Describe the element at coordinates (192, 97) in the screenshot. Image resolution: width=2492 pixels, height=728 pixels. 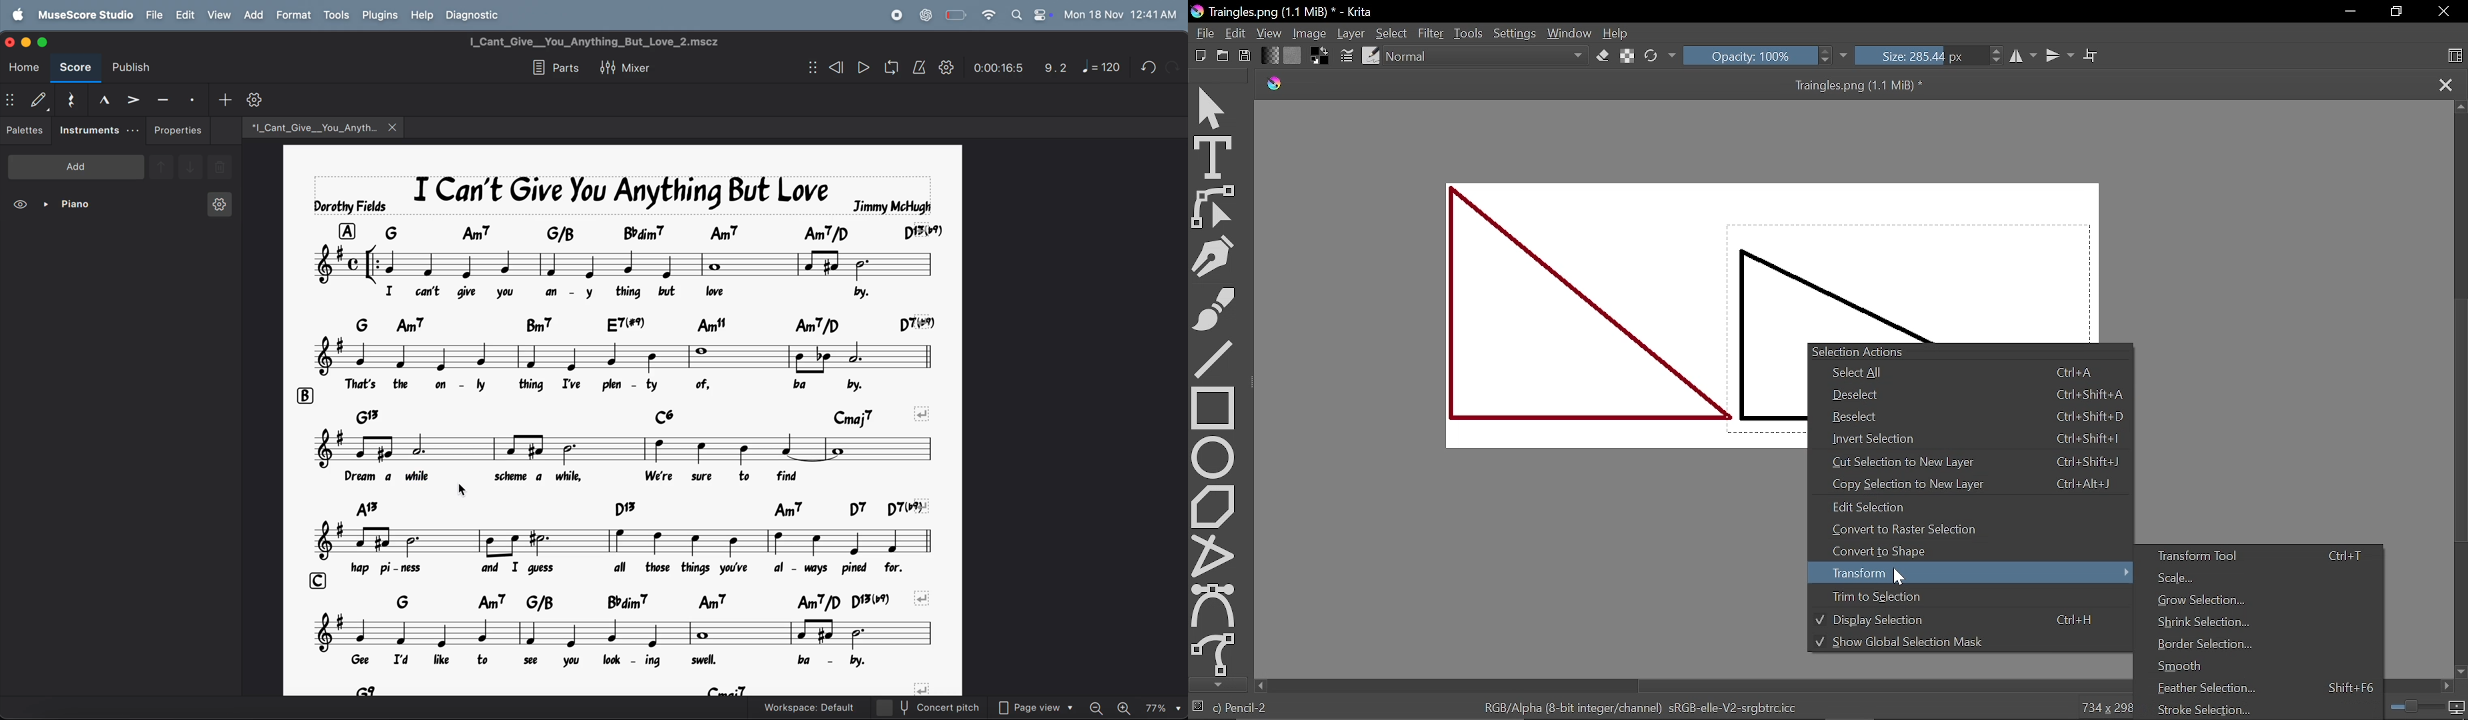
I see `stacatto` at that location.